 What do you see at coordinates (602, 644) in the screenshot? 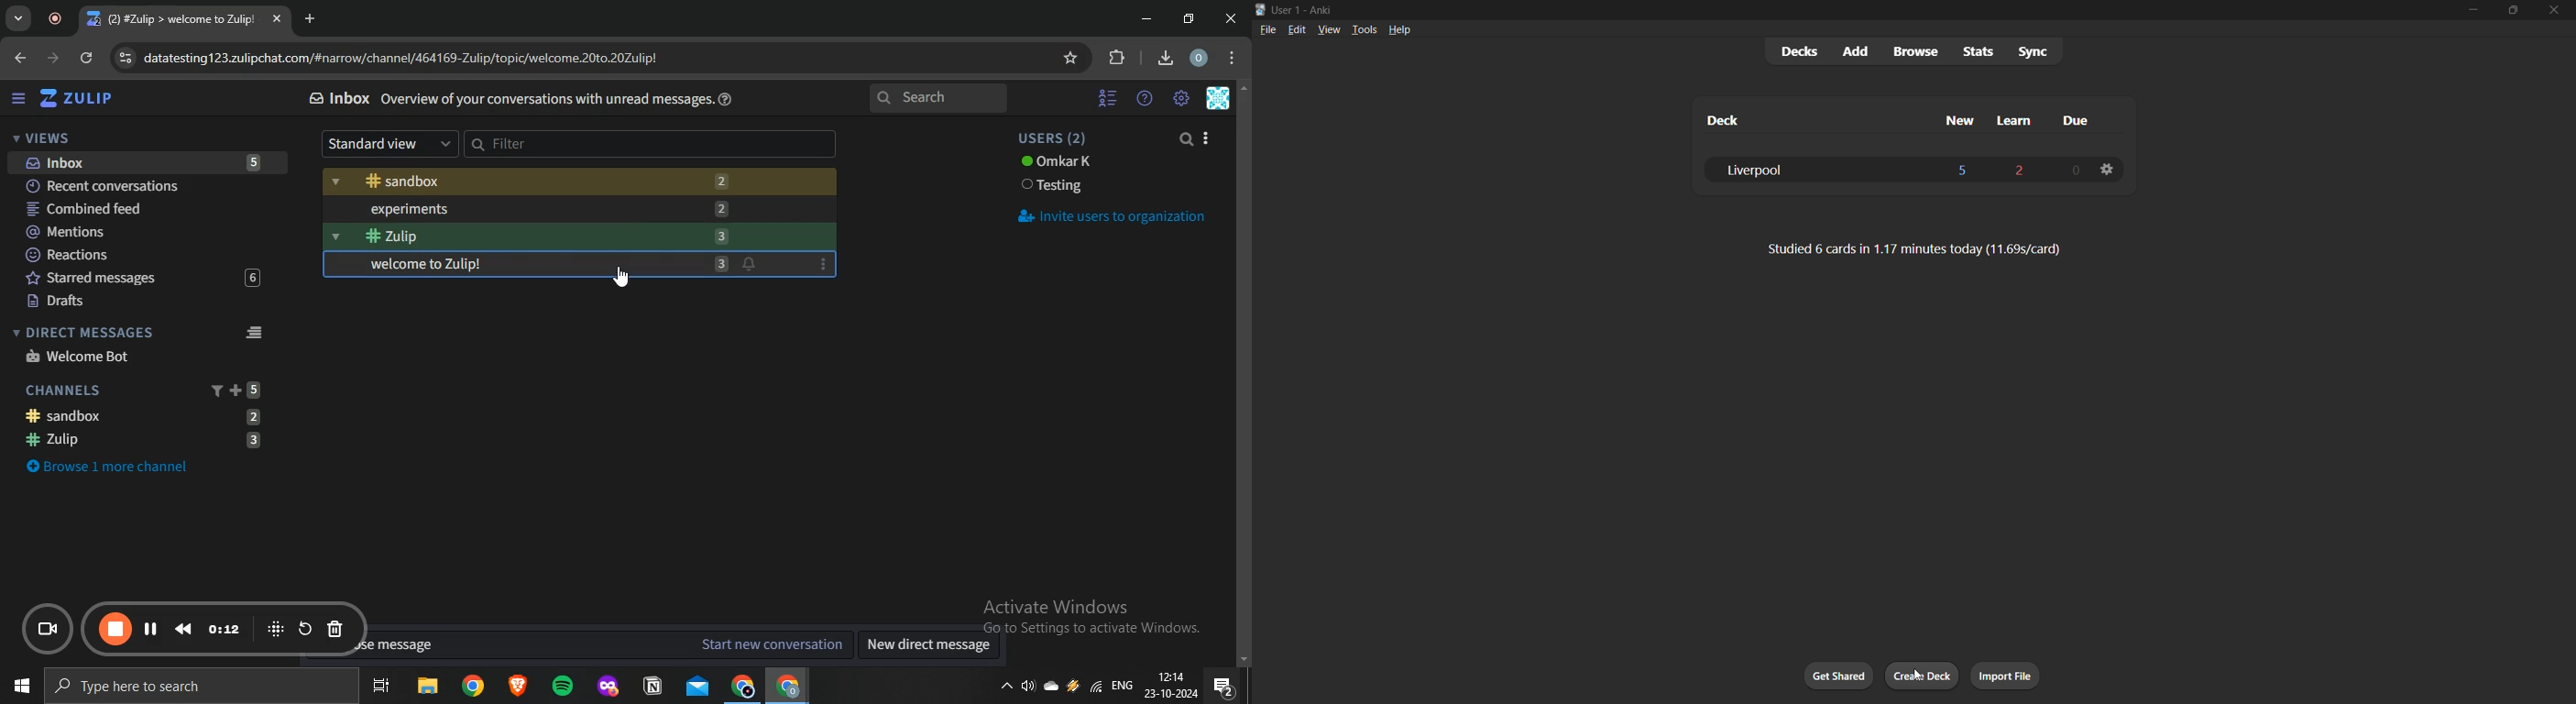
I see `new message` at bounding box center [602, 644].